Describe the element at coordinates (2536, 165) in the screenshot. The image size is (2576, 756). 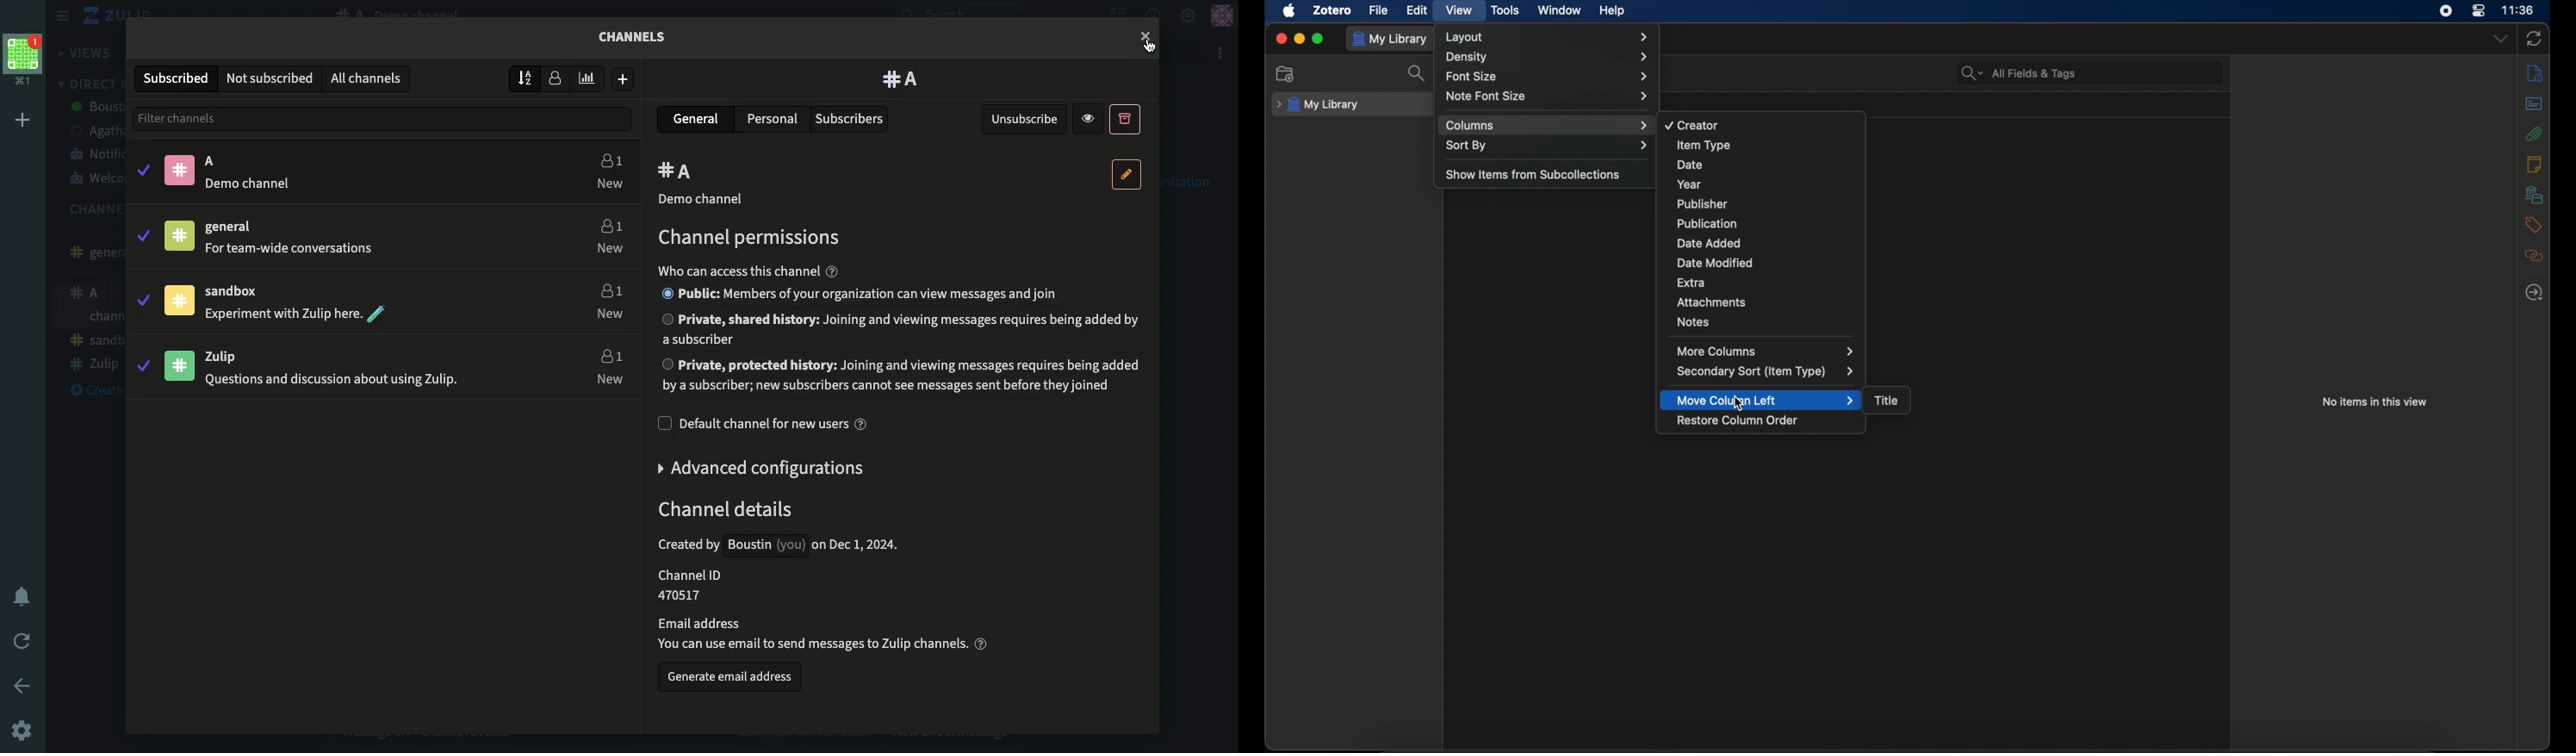
I see `notes` at that location.